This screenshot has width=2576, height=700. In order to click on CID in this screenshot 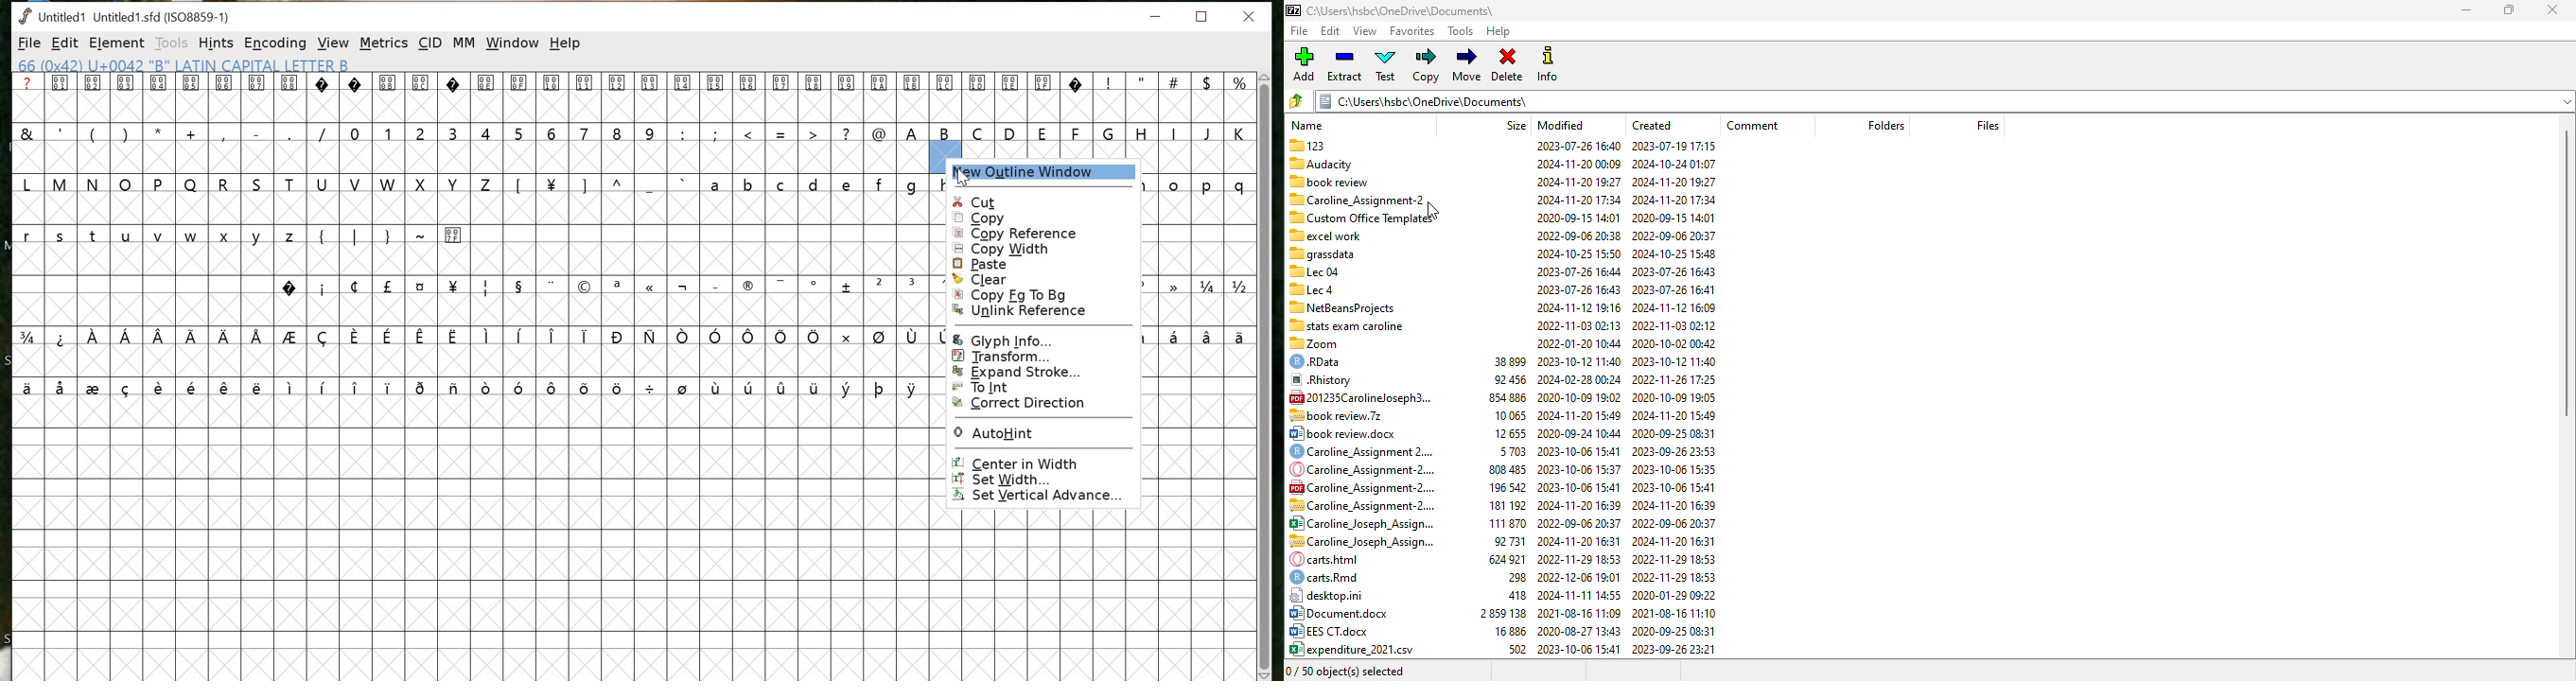, I will do `click(430, 43)`.